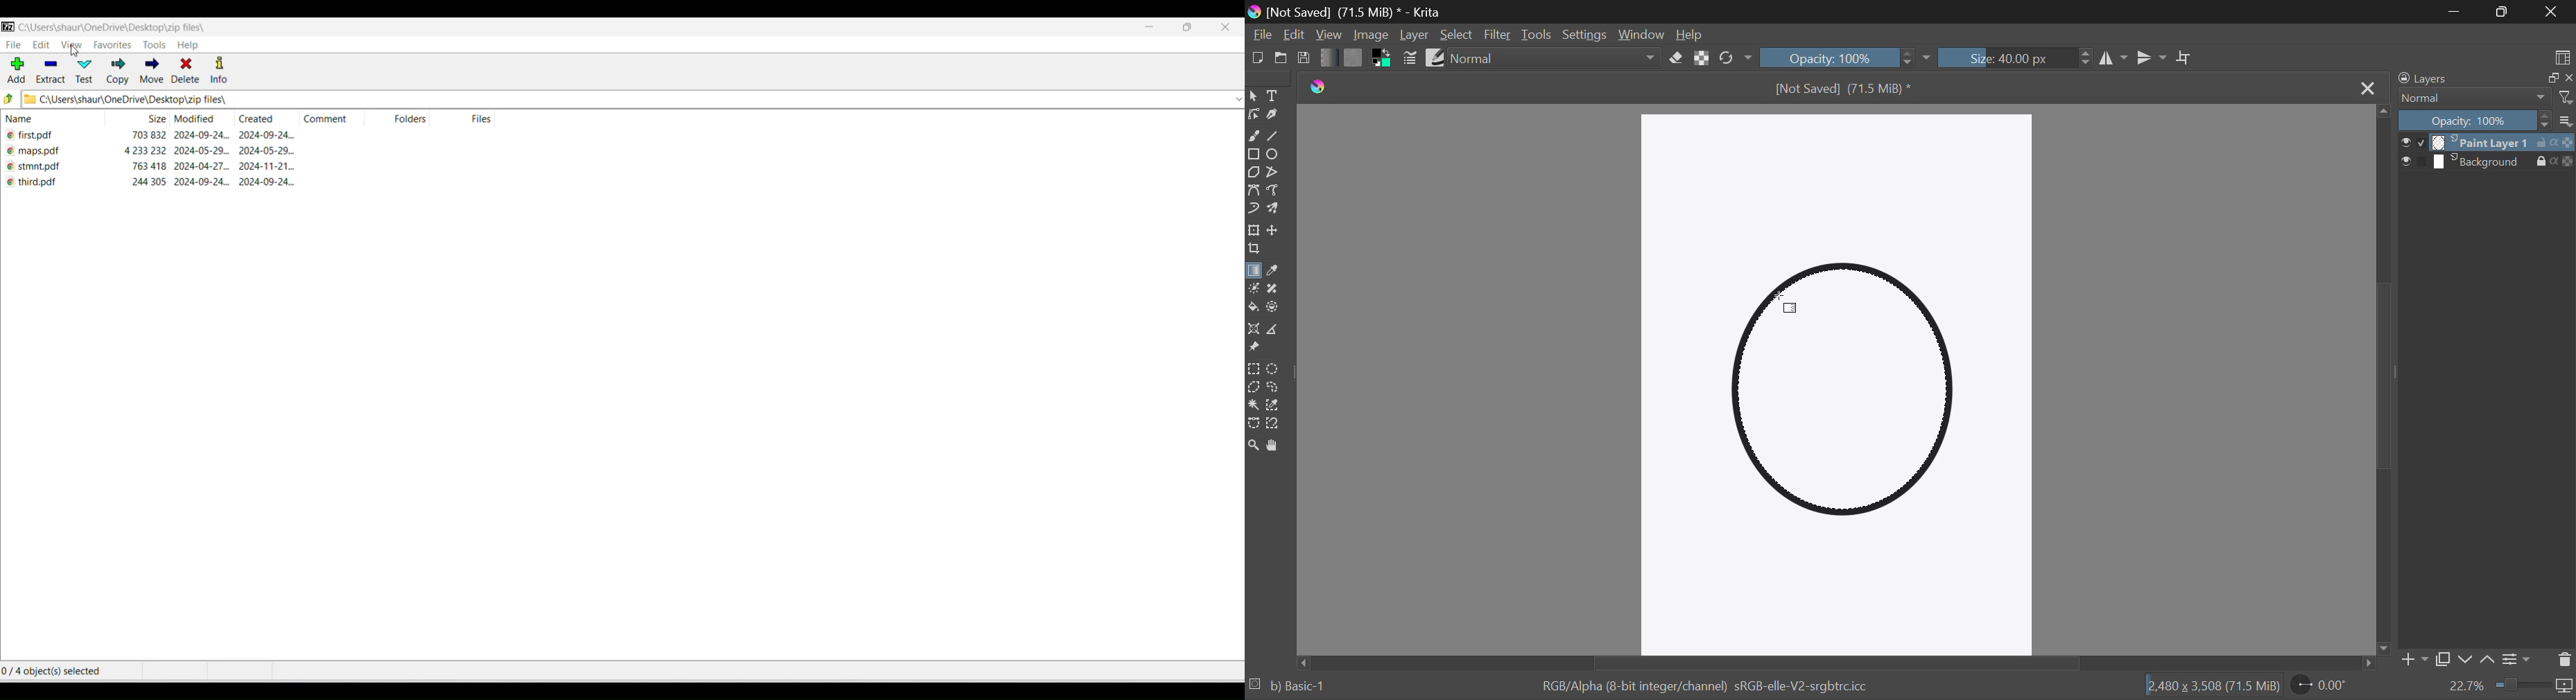  I want to click on Tools, so click(1537, 34).